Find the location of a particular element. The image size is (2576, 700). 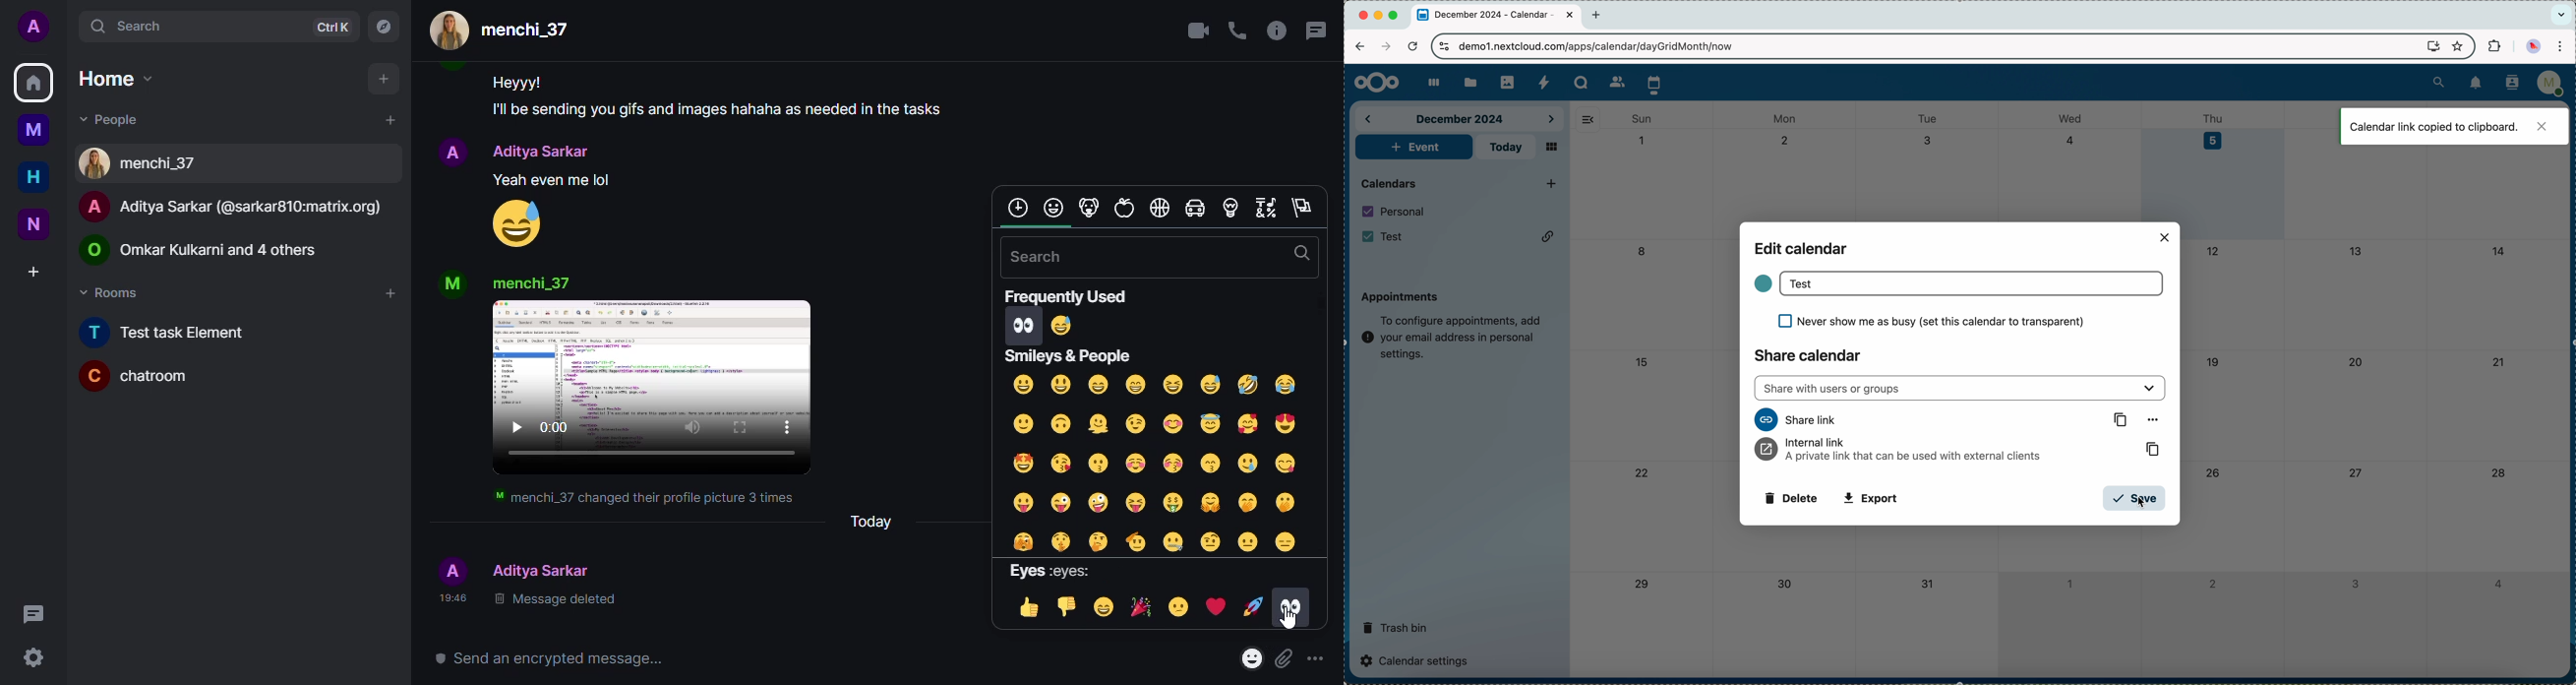

add is located at coordinates (389, 120).